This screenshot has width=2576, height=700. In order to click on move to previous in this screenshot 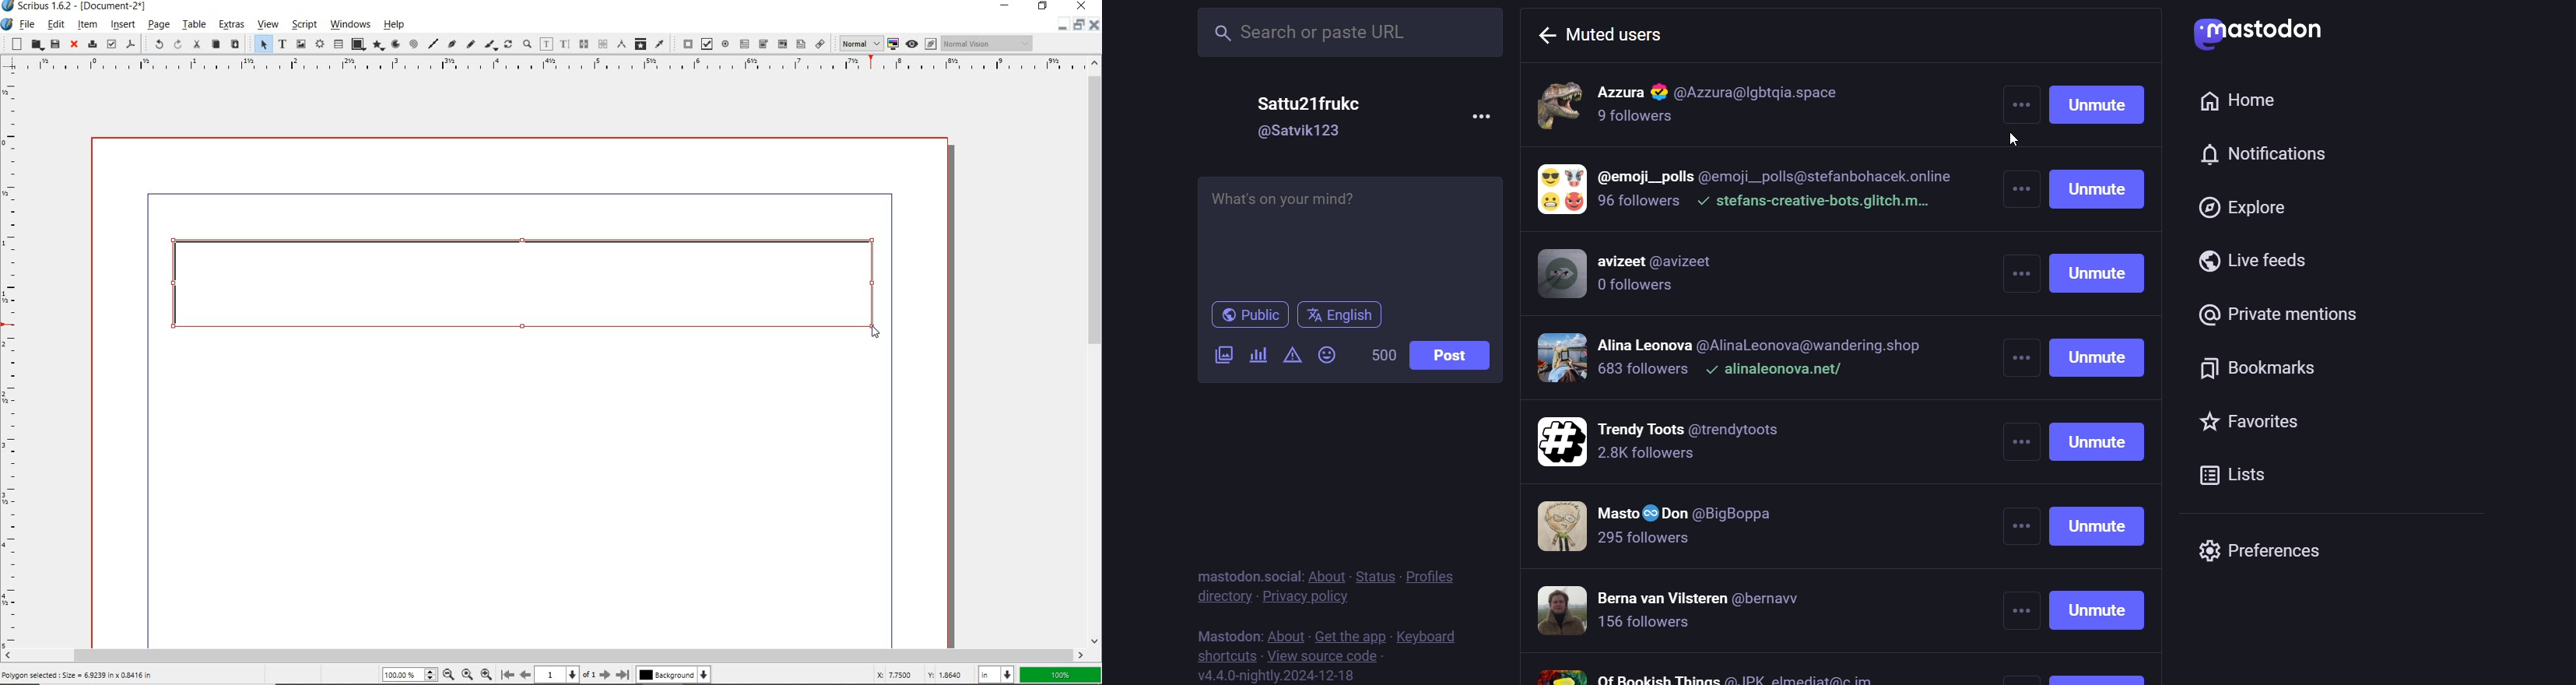, I will do `click(525, 673)`.